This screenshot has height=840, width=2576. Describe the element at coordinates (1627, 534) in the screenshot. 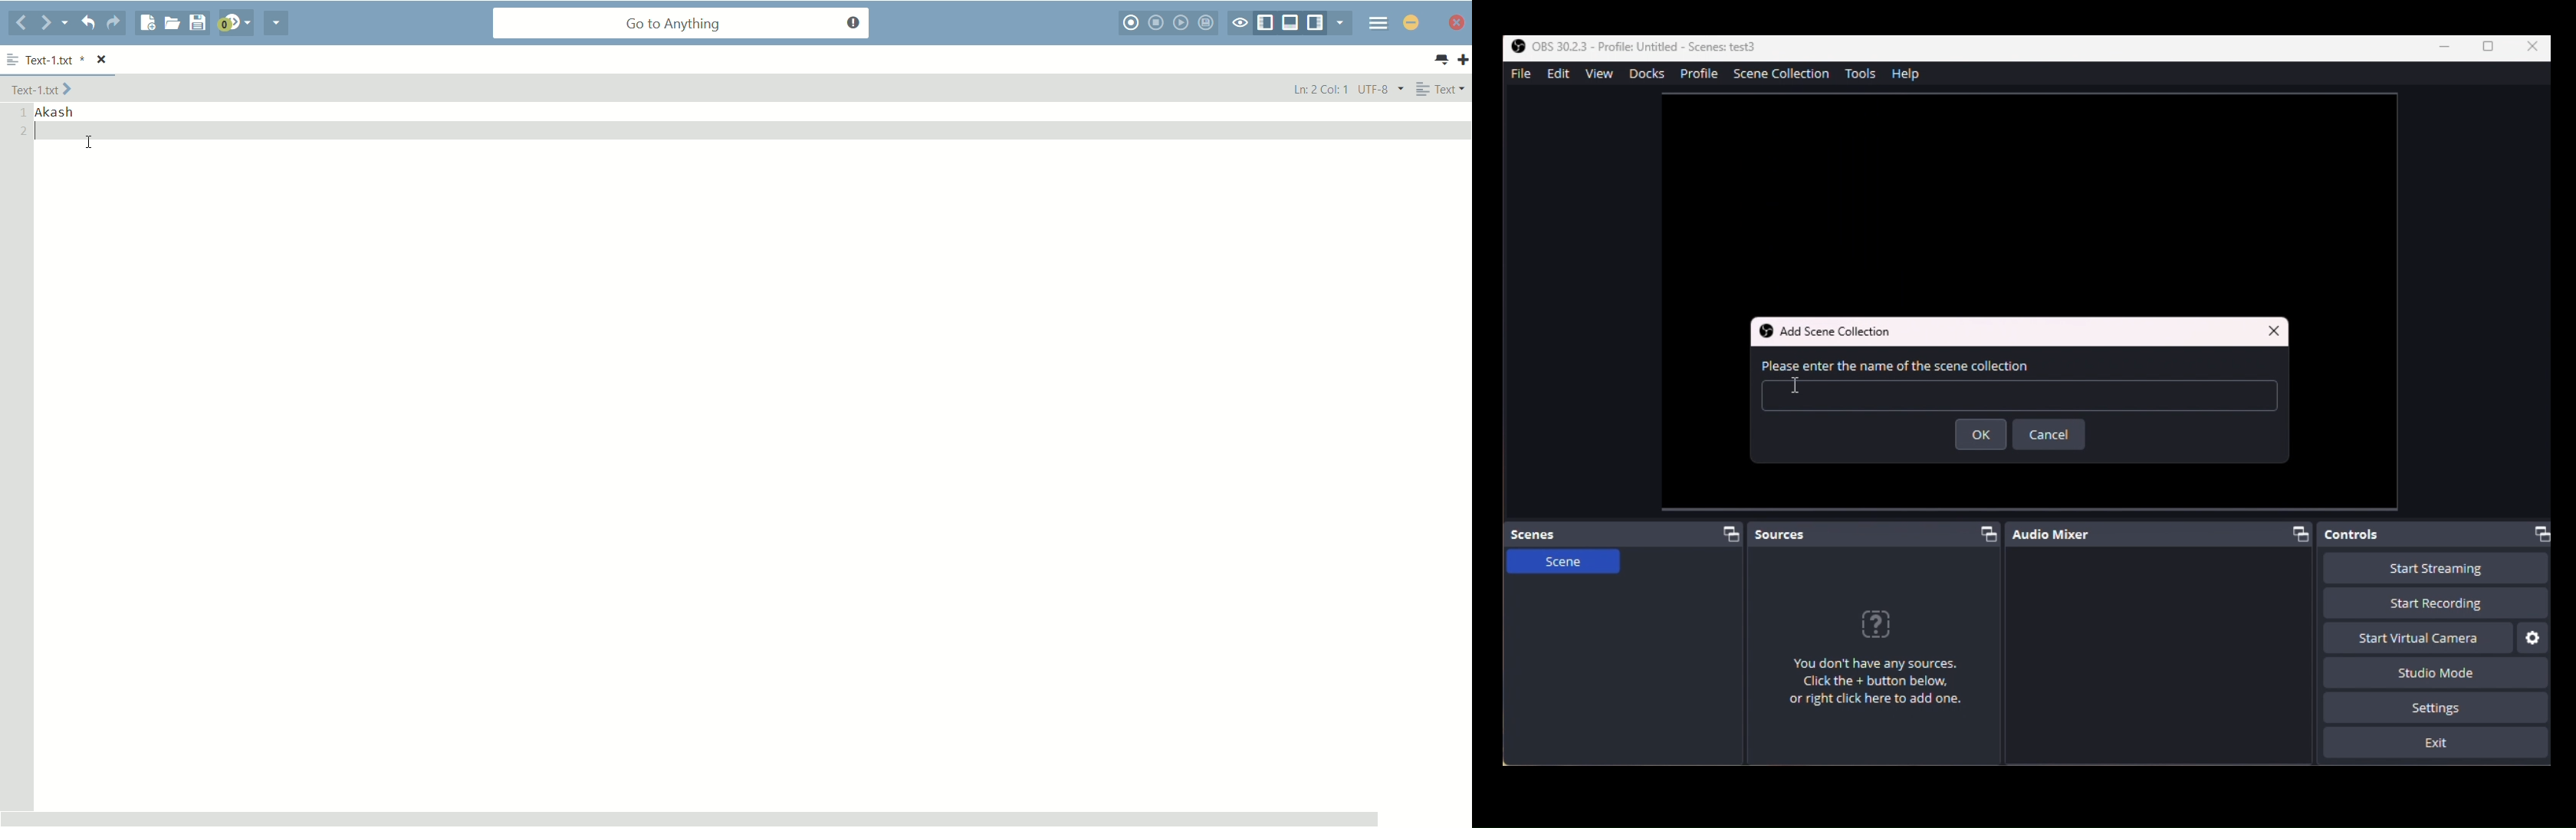

I see `Scenes` at that location.